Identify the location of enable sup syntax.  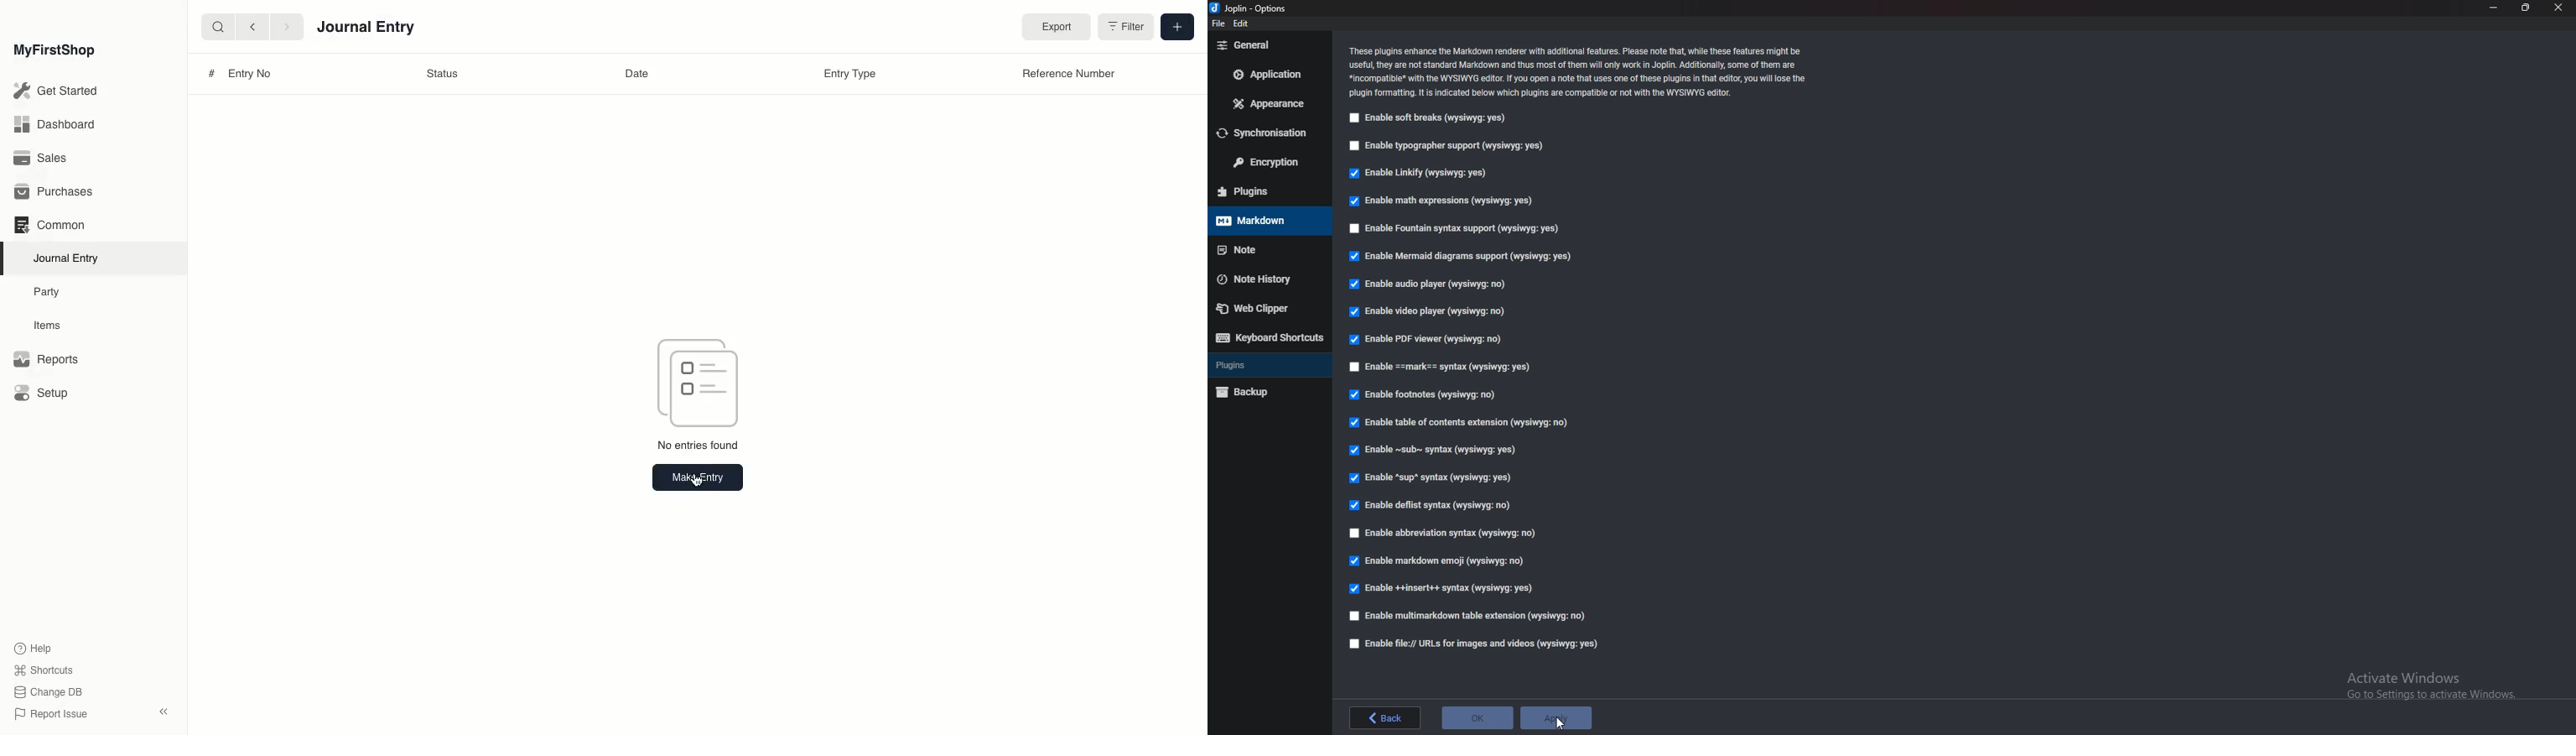
(1431, 480).